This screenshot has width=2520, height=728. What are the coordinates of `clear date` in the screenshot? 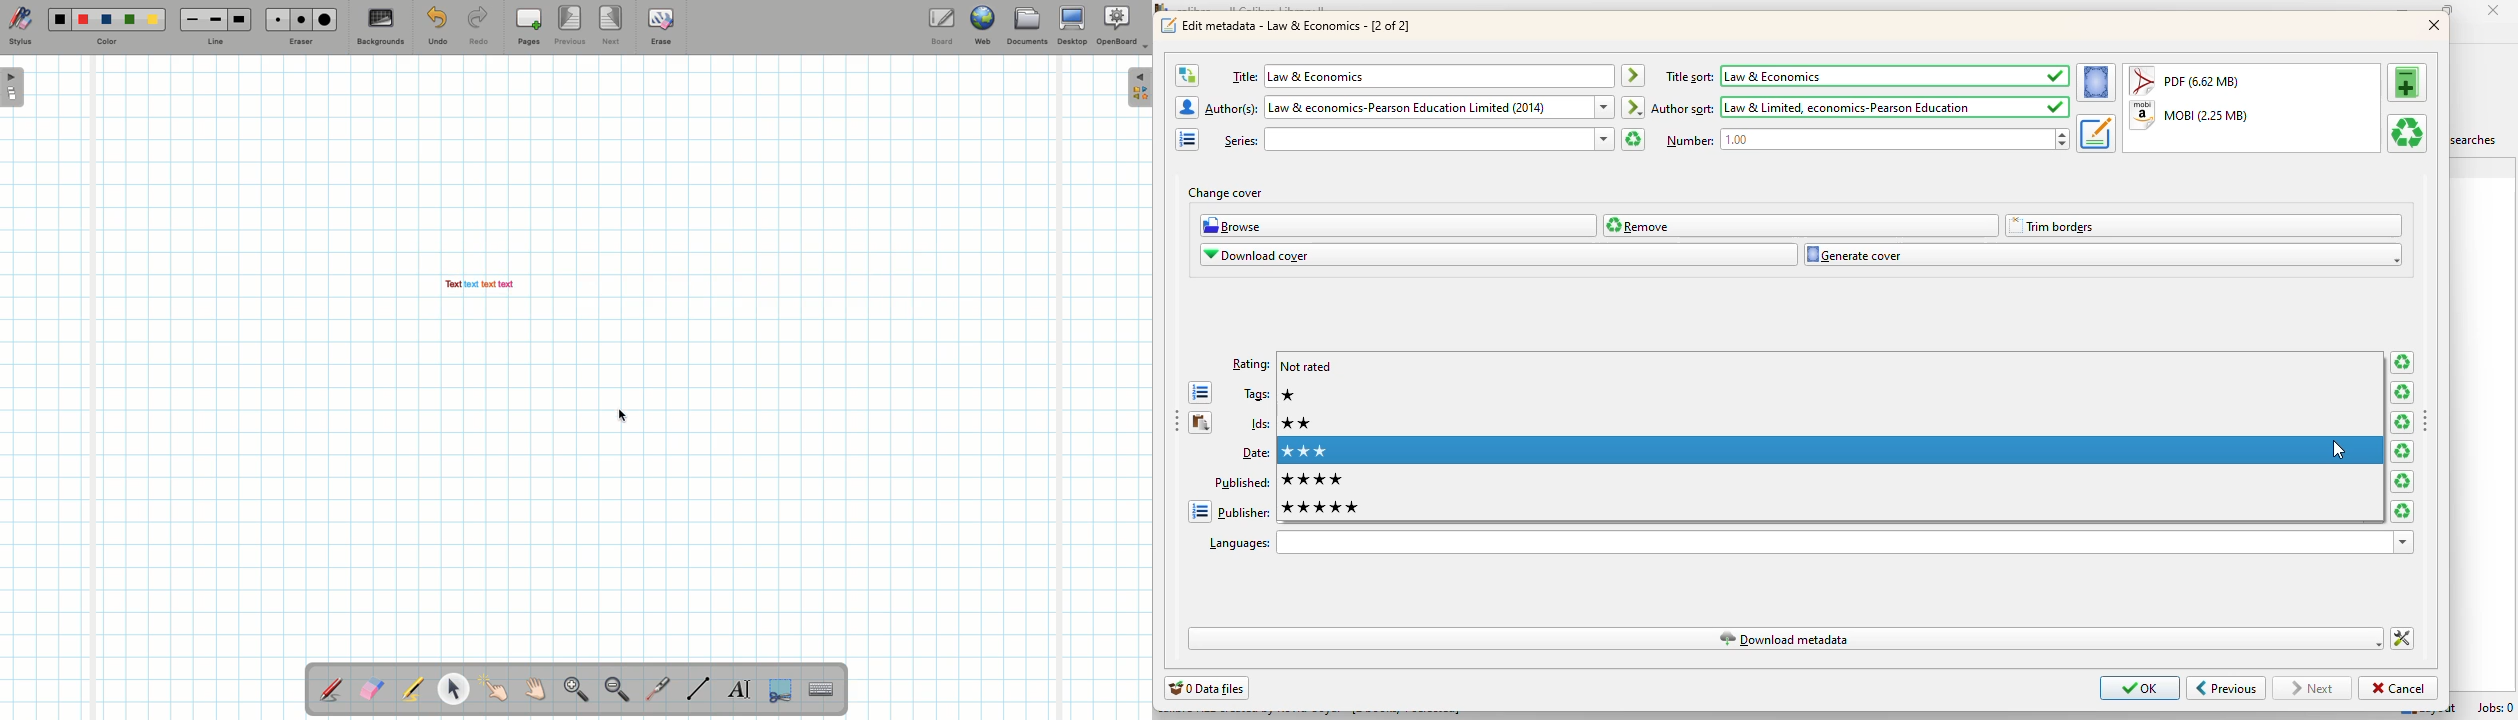 It's located at (2403, 482).